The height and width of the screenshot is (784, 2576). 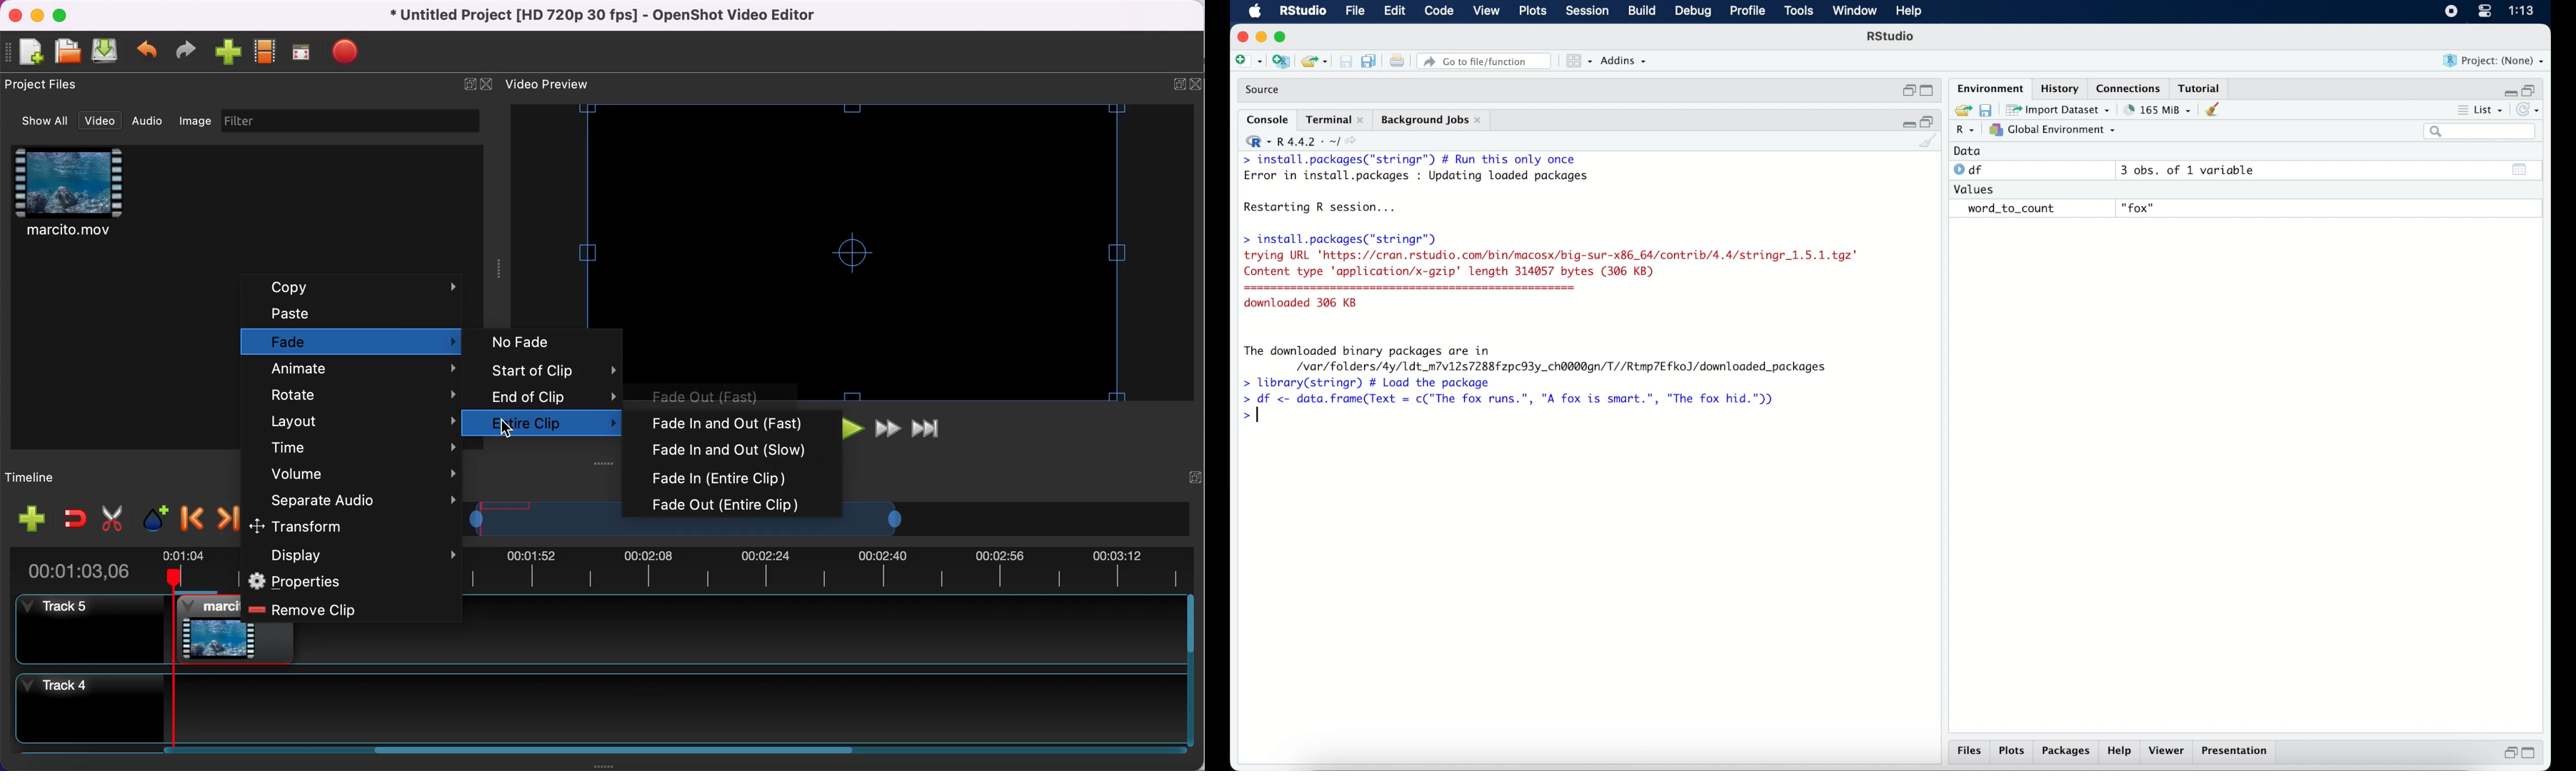 I want to click on export file, so click(x=359, y=52).